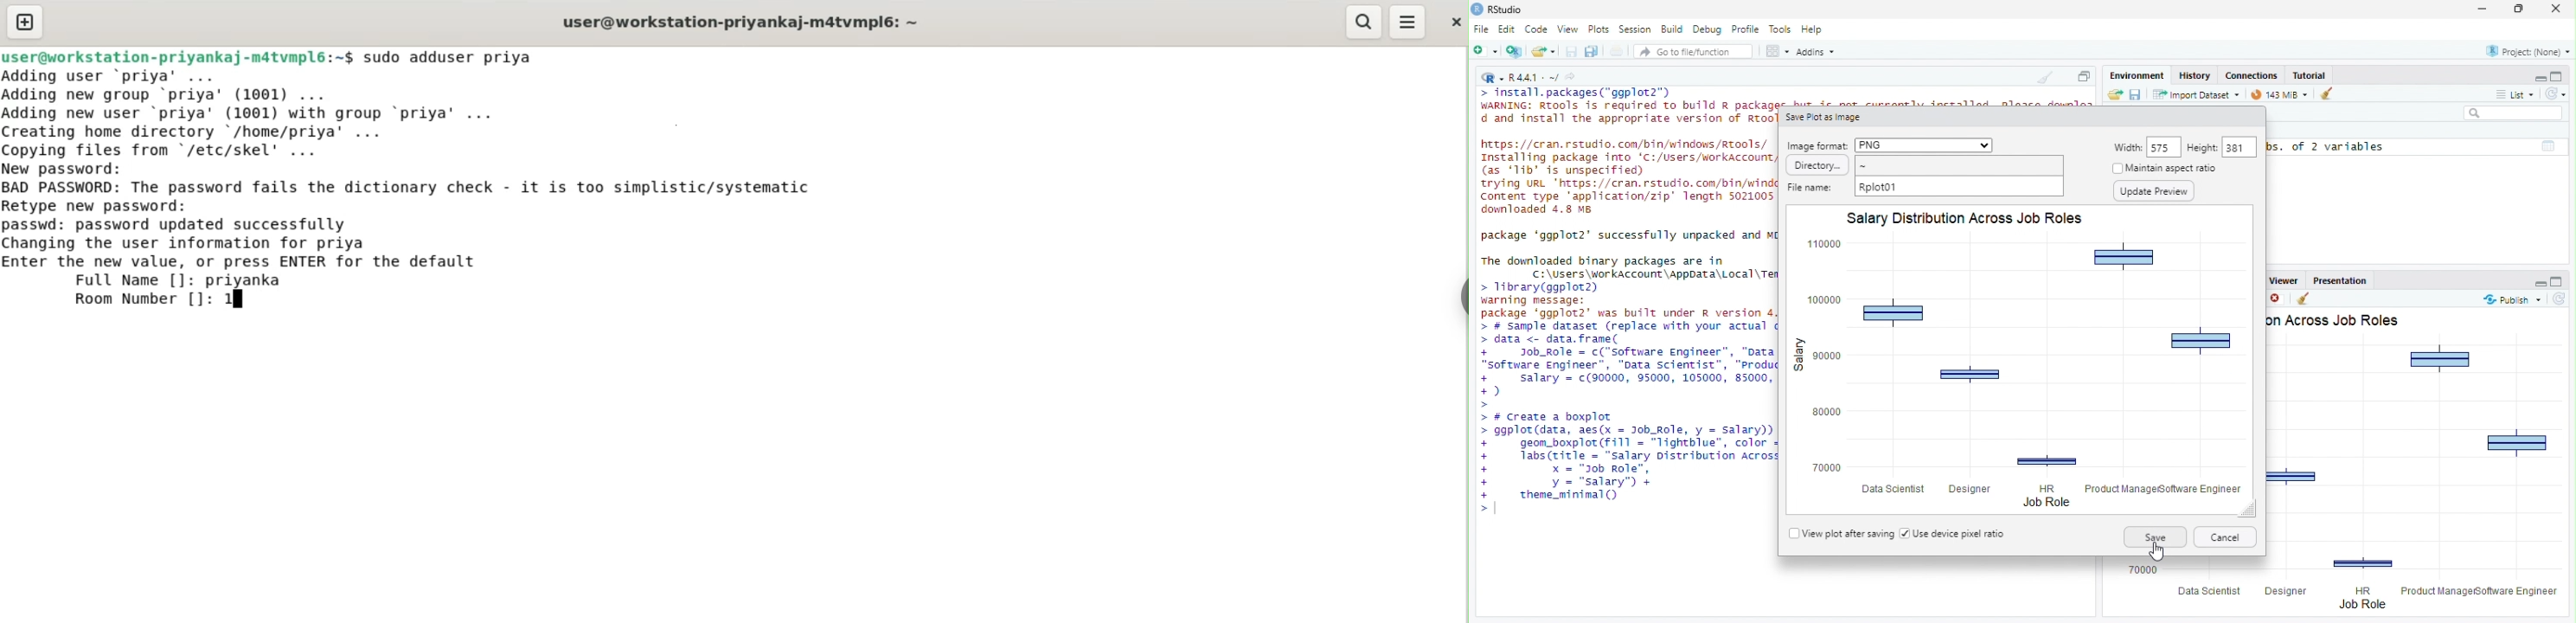 The height and width of the screenshot is (644, 2576). What do you see at coordinates (2197, 94) in the screenshot?
I see `Import dataset` at bounding box center [2197, 94].